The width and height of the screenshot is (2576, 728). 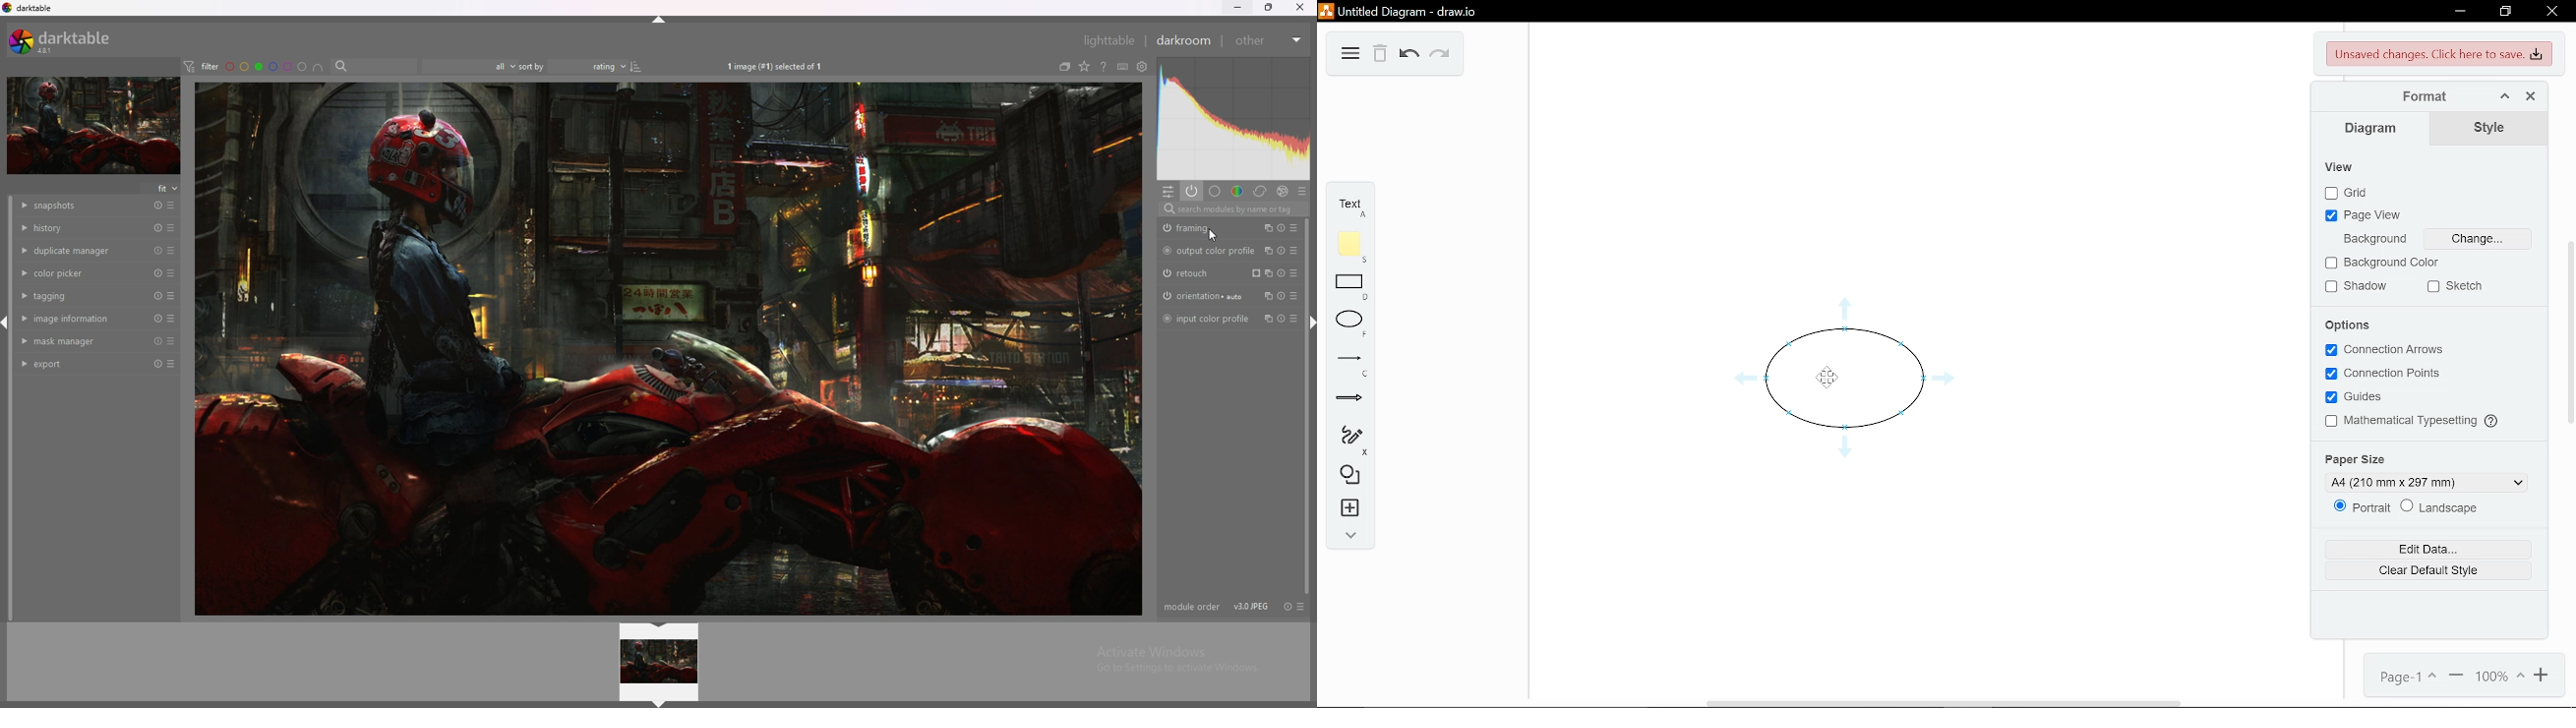 What do you see at coordinates (1267, 39) in the screenshot?
I see `other` at bounding box center [1267, 39].